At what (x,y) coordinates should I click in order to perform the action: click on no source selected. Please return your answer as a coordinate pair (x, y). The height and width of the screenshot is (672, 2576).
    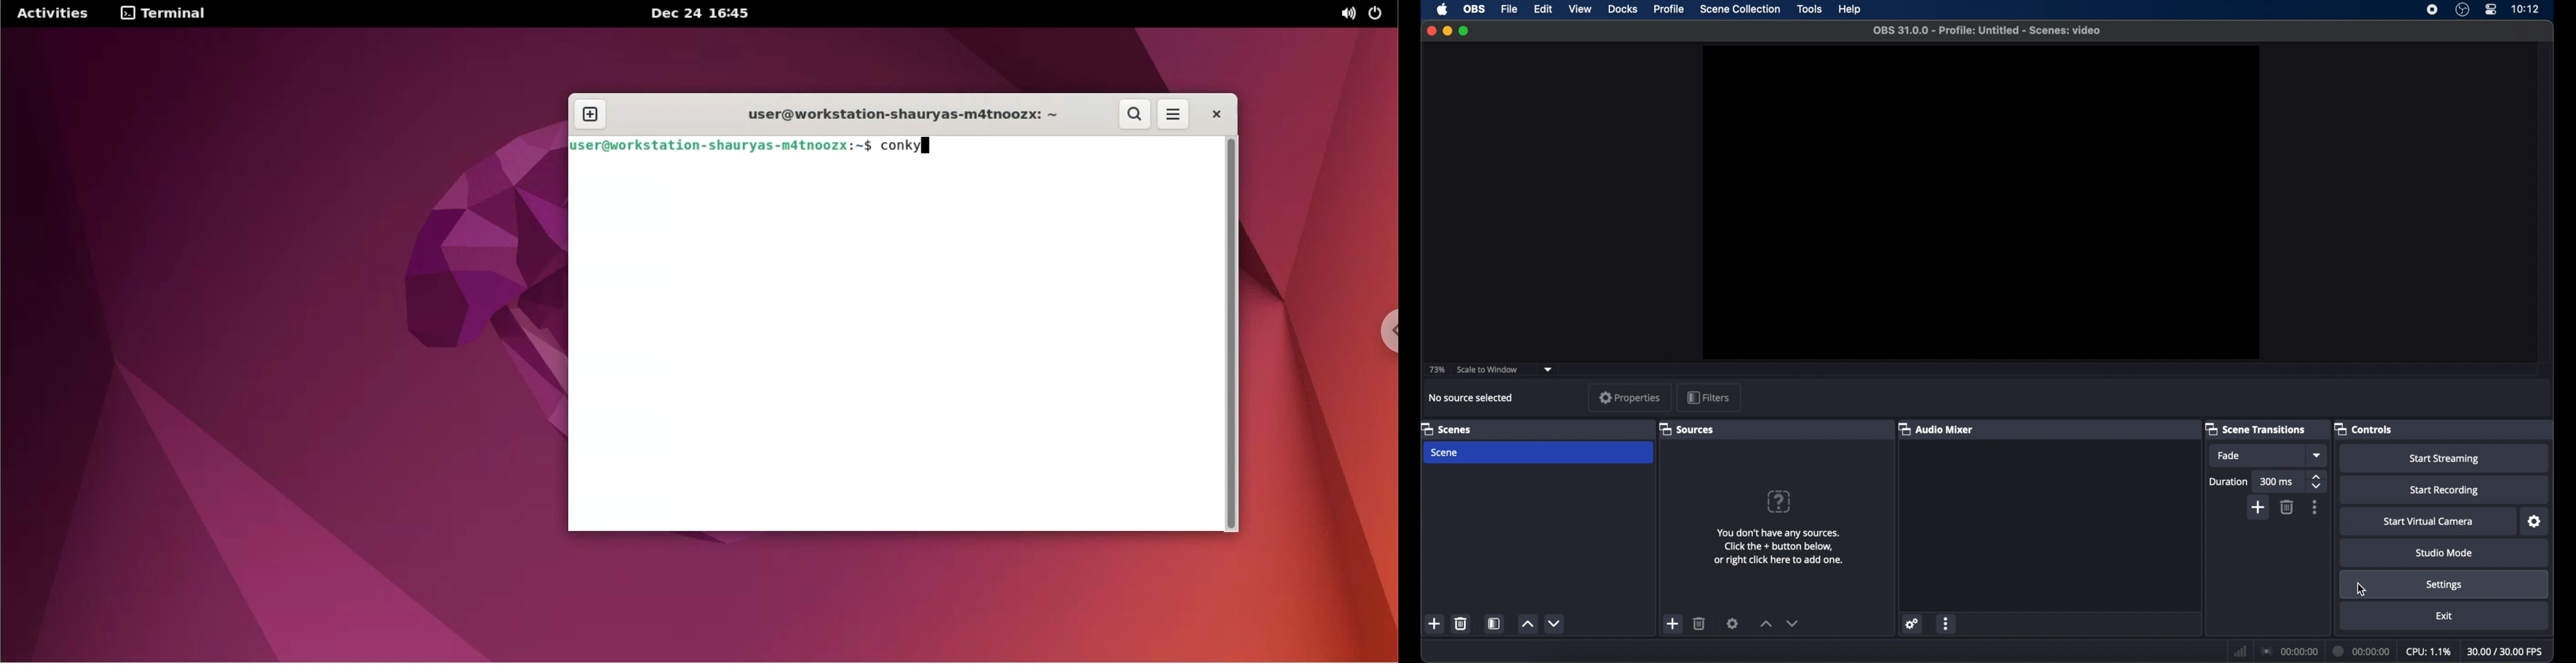
    Looking at the image, I should click on (1471, 398).